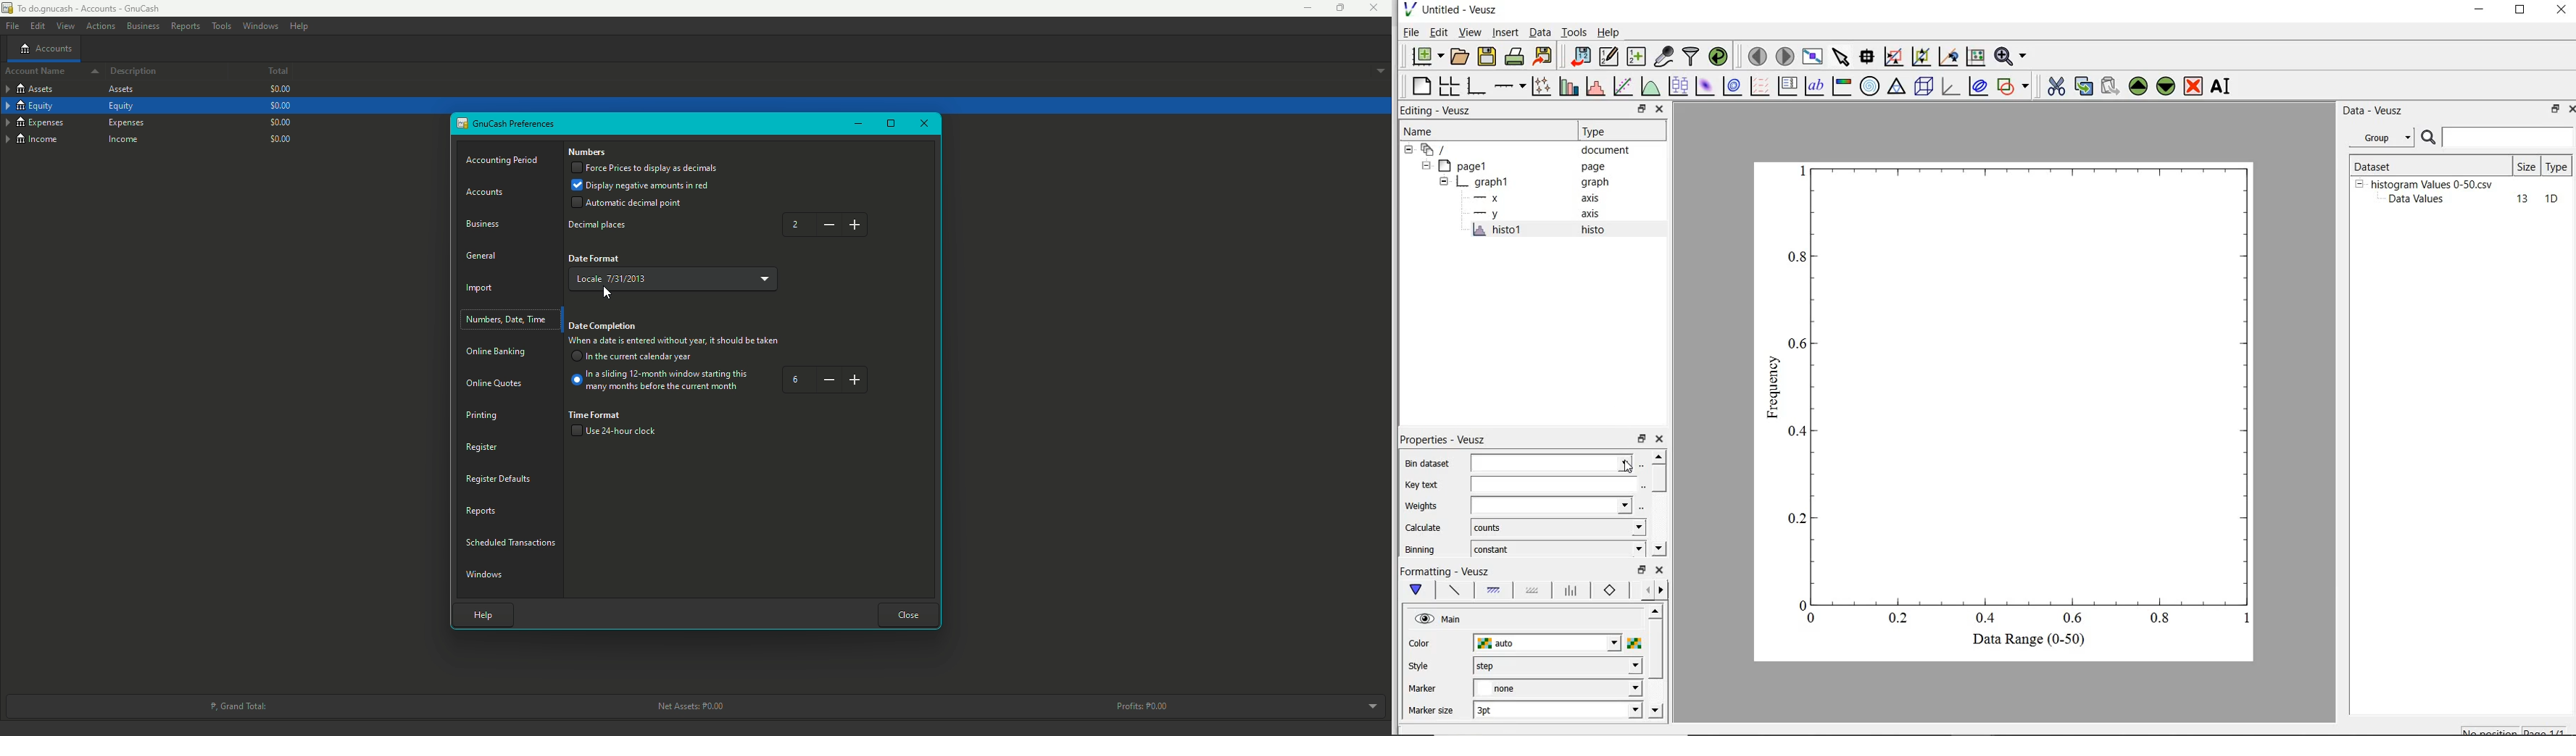 The image size is (2576, 756). What do you see at coordinates (1426, 56) in the screenshot?
I see `new document` at bounding box center [1426, 56].